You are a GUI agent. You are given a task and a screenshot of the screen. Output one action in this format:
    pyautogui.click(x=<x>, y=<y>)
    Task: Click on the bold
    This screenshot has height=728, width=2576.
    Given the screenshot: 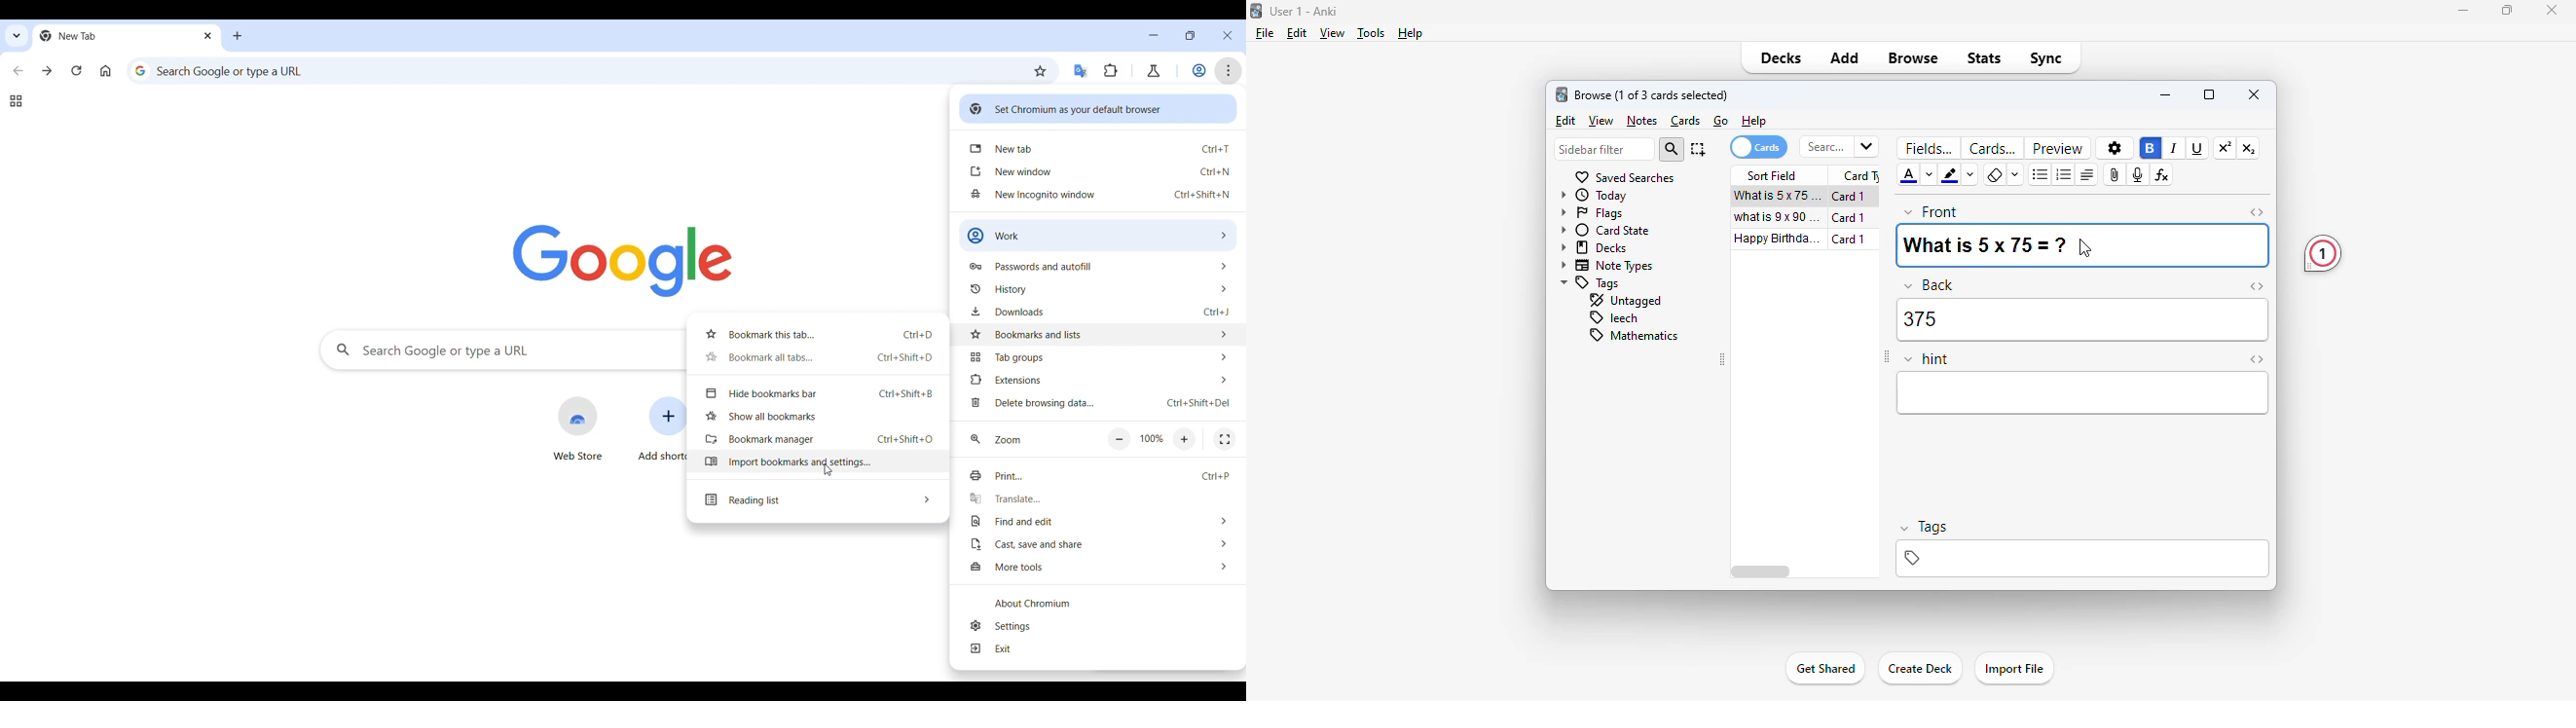 What is the action you would take?
    pyautogui.click(x=2151, y=148)
    